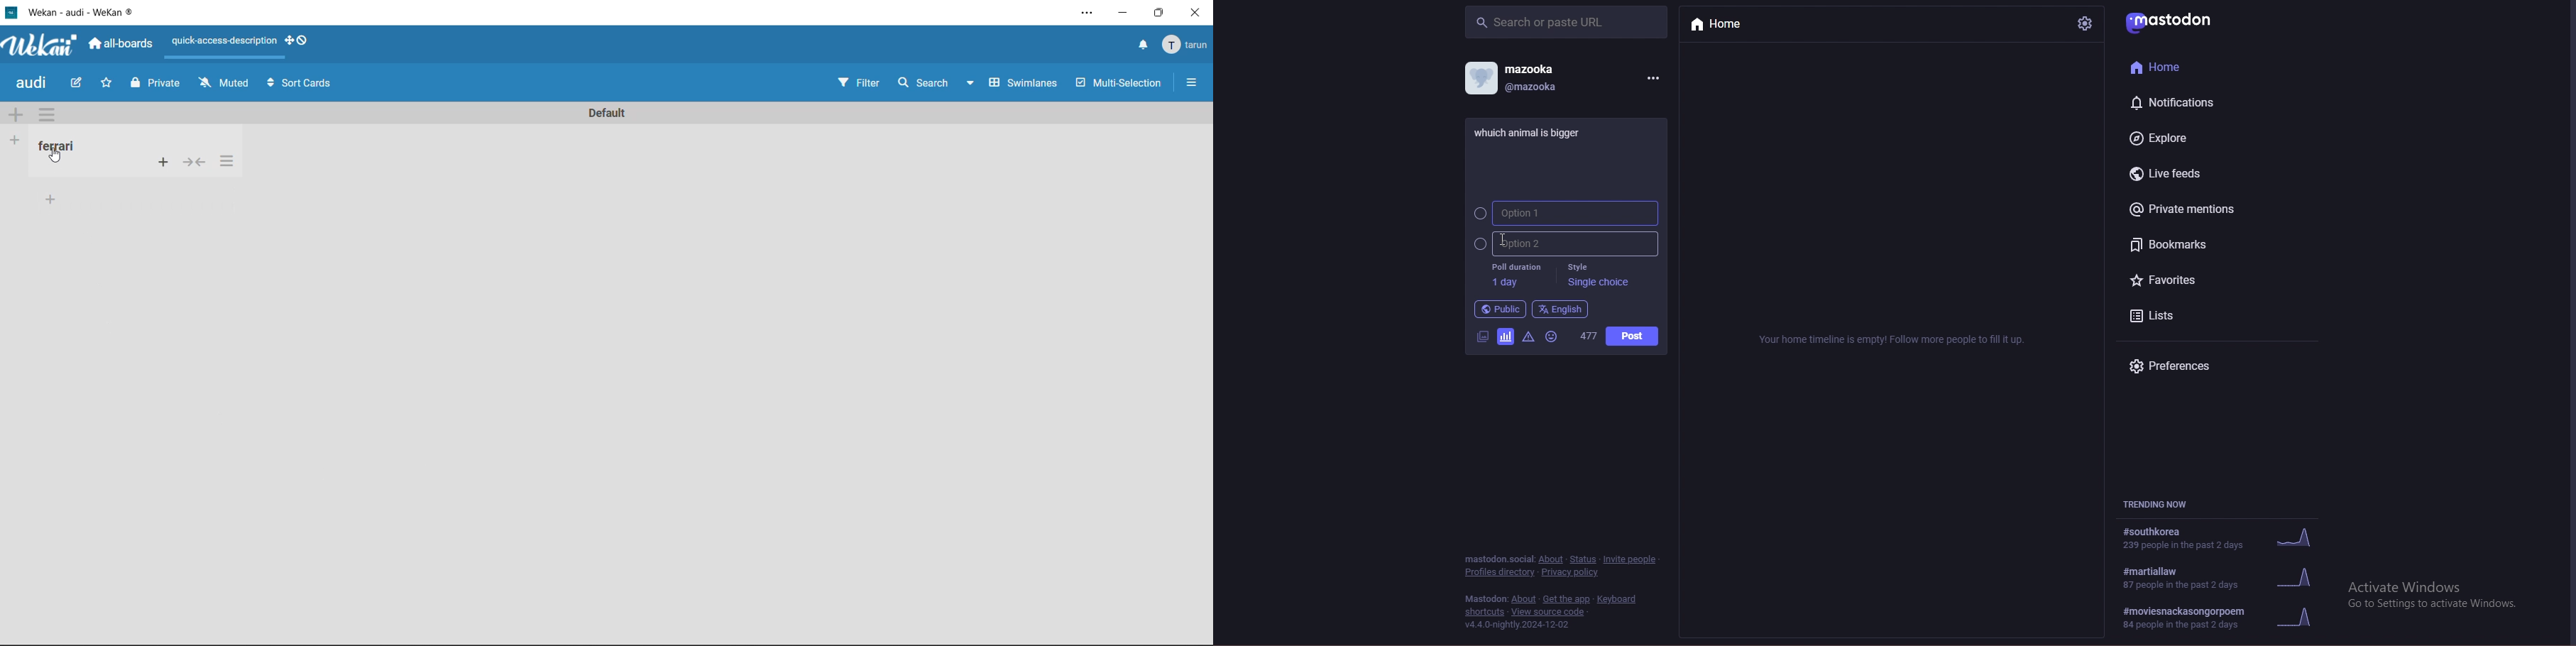  What do you see at coordinates (1566, 21) in the screenshot?
I see `search bar` at bounding box center [1566, 21].